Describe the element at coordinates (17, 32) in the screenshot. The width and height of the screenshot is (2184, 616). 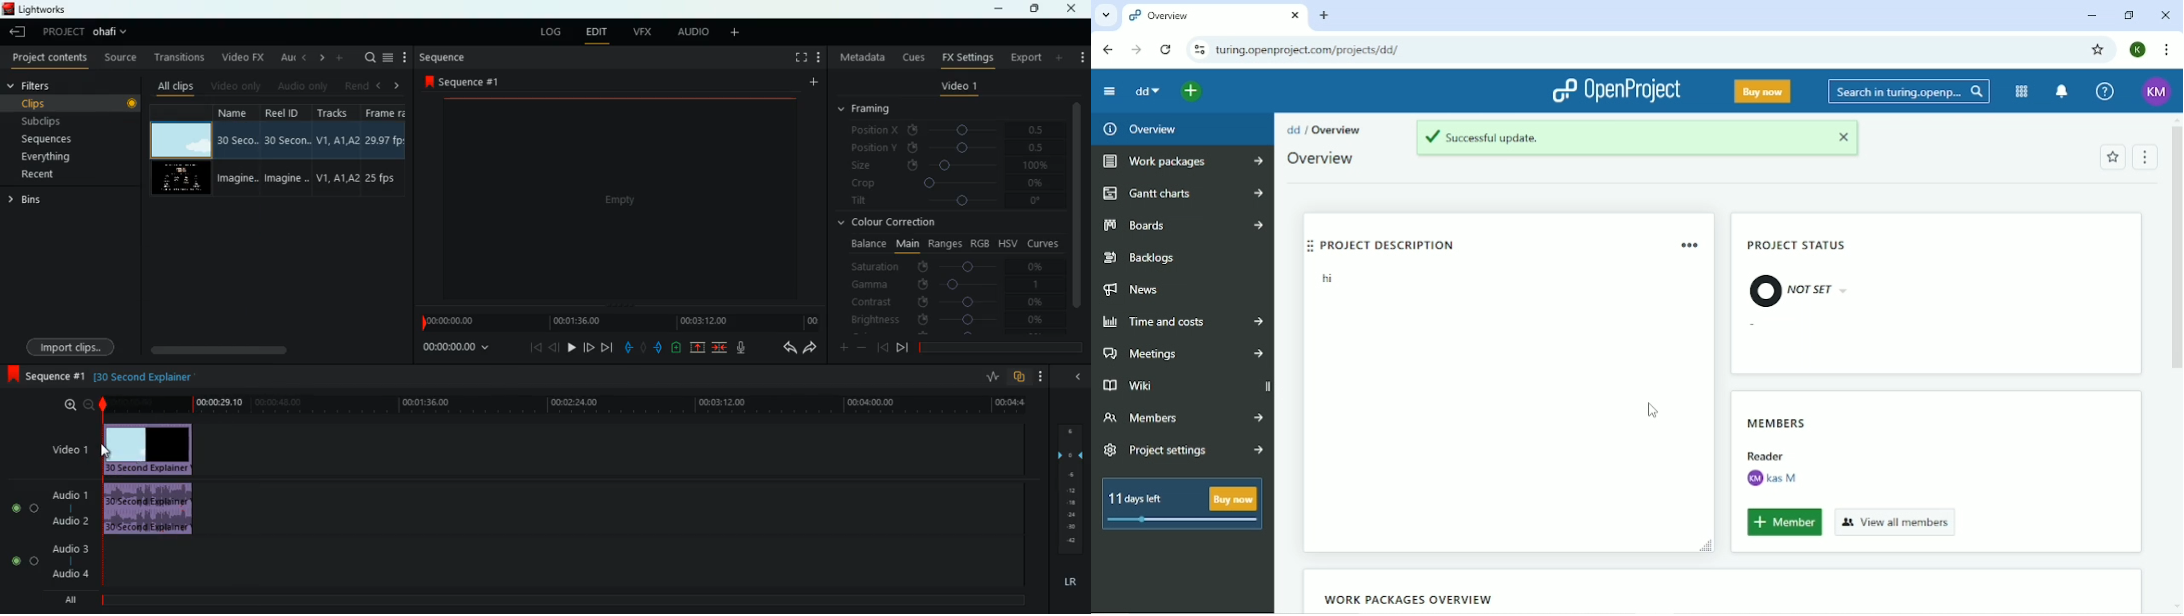
I see `leave` at that location.